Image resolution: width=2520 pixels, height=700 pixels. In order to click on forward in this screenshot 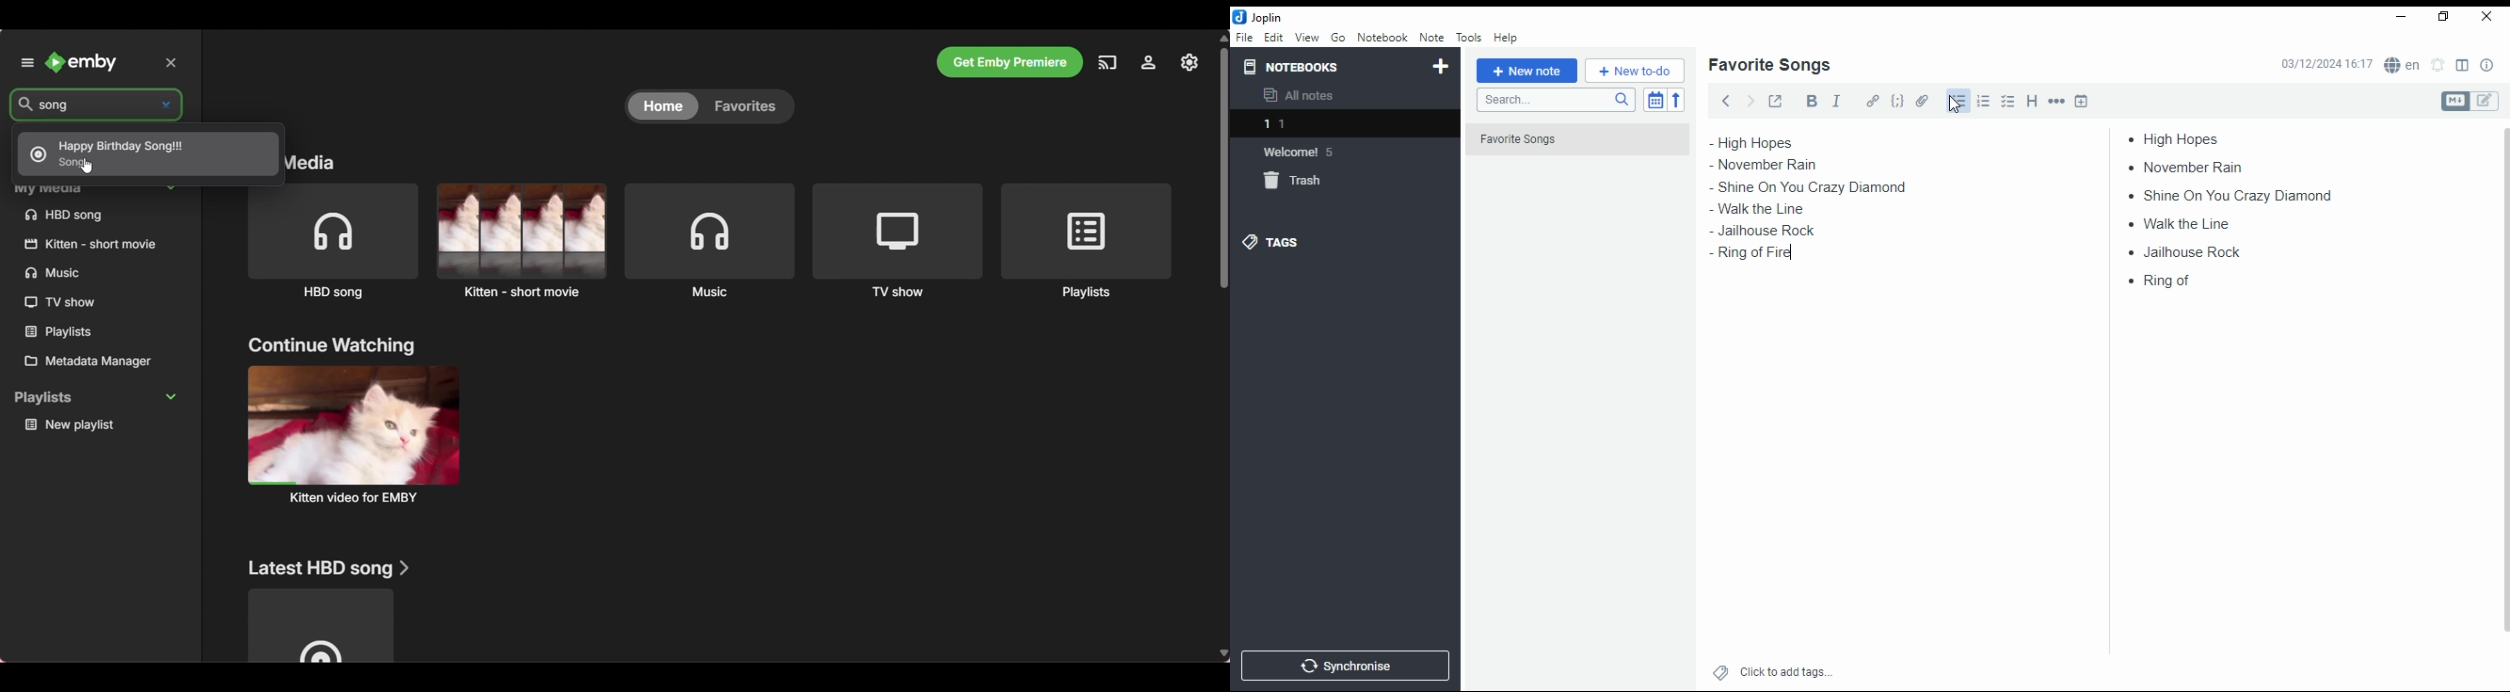, I will do `click(1750, 99)`.